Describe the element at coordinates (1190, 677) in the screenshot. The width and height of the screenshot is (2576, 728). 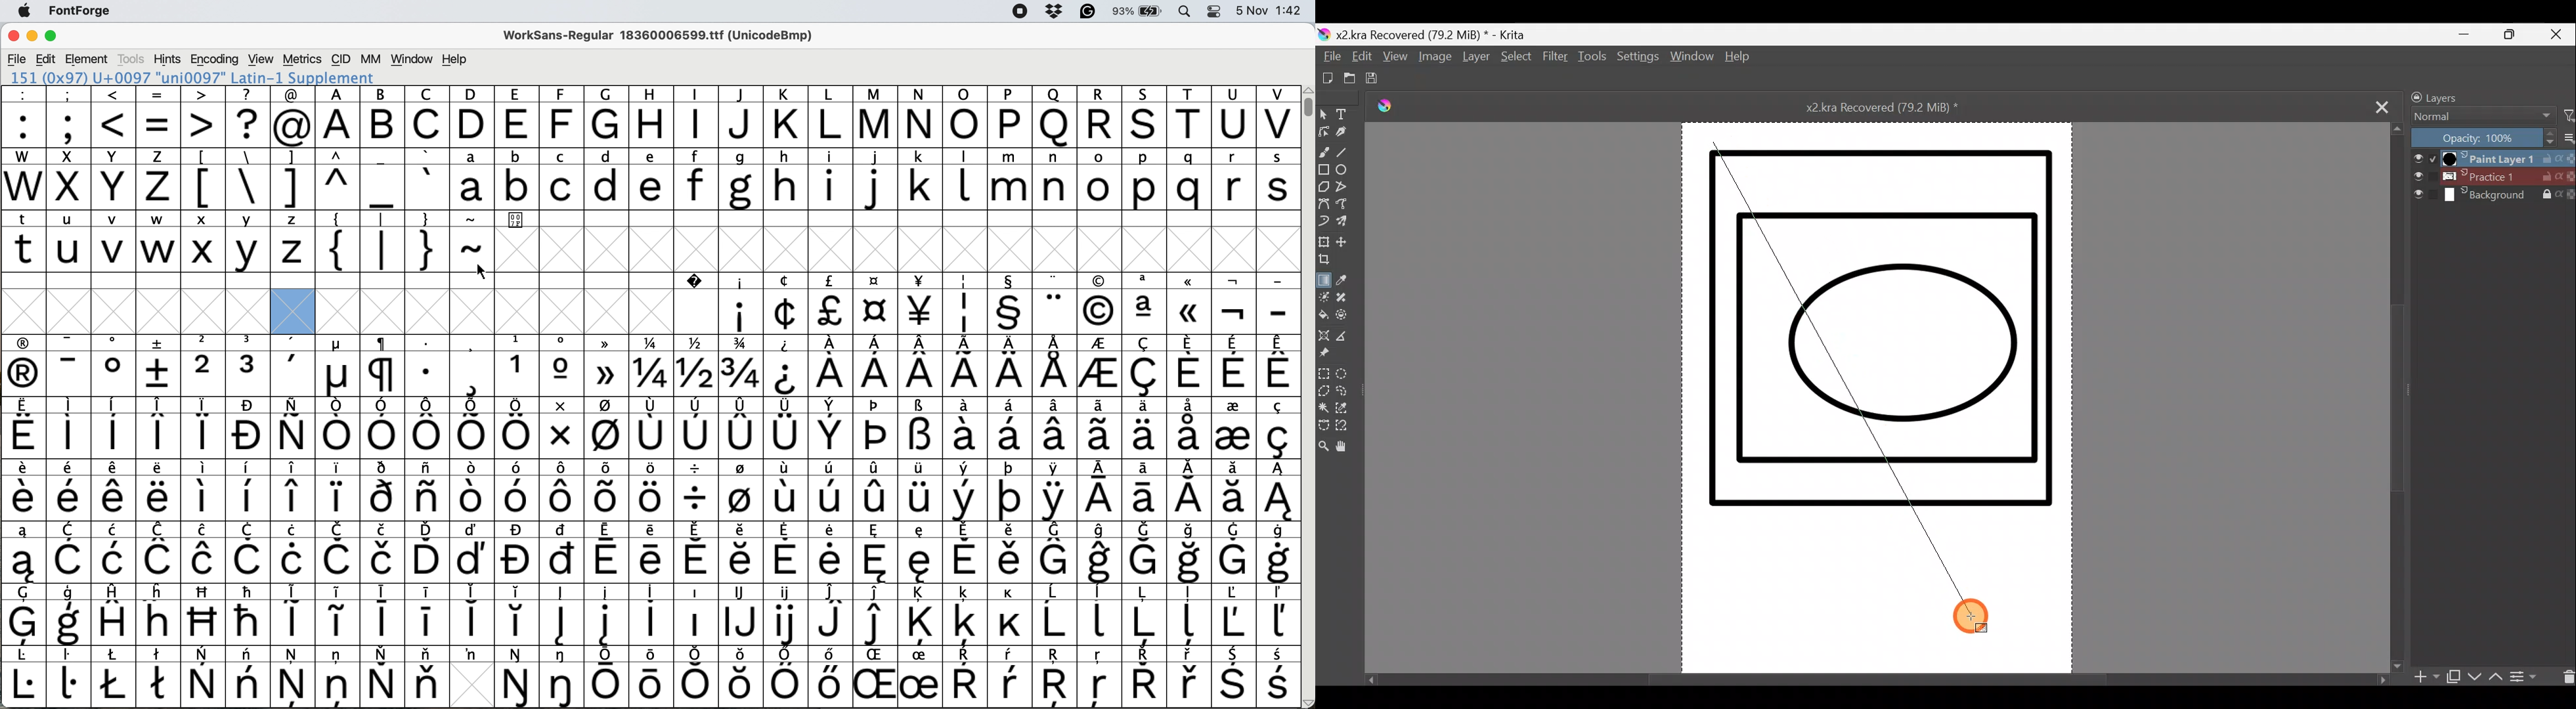
I see `symbol` at that location.